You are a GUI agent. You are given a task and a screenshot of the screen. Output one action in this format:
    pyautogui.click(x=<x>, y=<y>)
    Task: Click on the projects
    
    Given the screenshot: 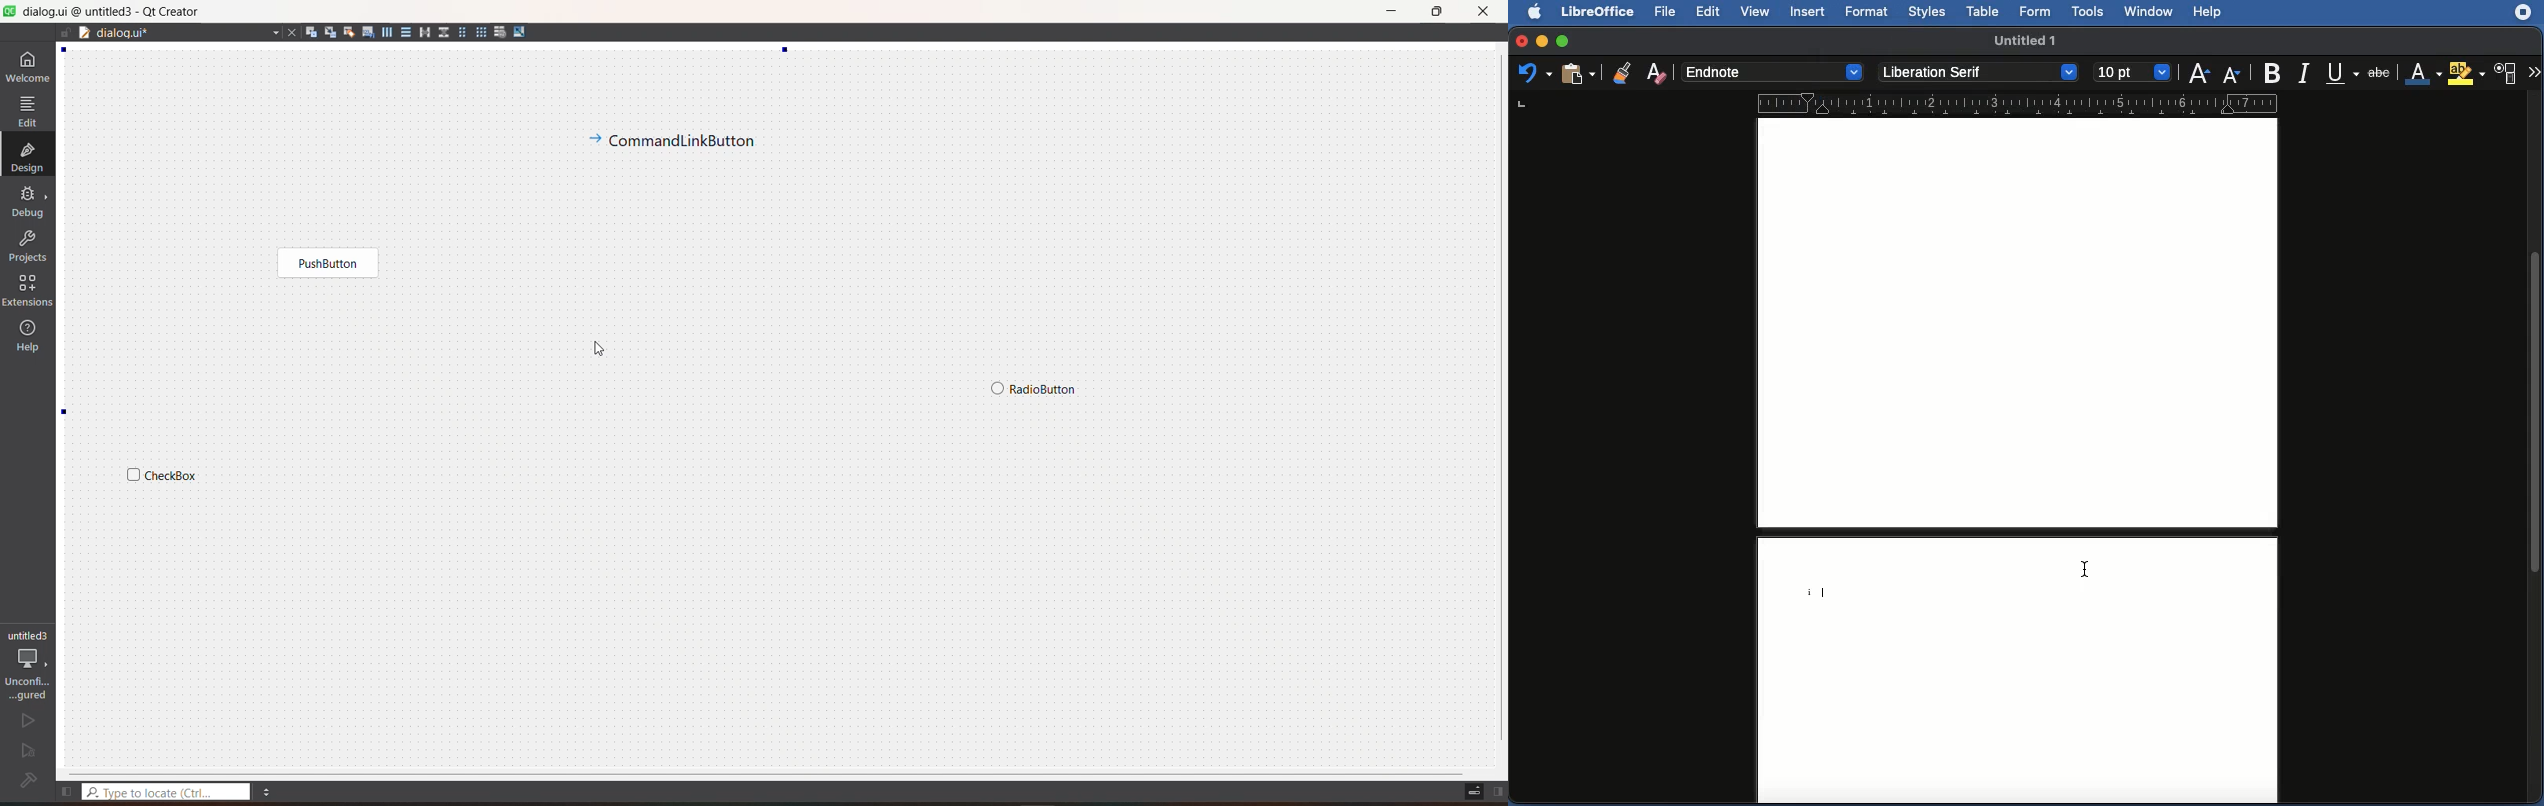 What is the action you would take?
    pyautogui.click(x=27, y=245)
    